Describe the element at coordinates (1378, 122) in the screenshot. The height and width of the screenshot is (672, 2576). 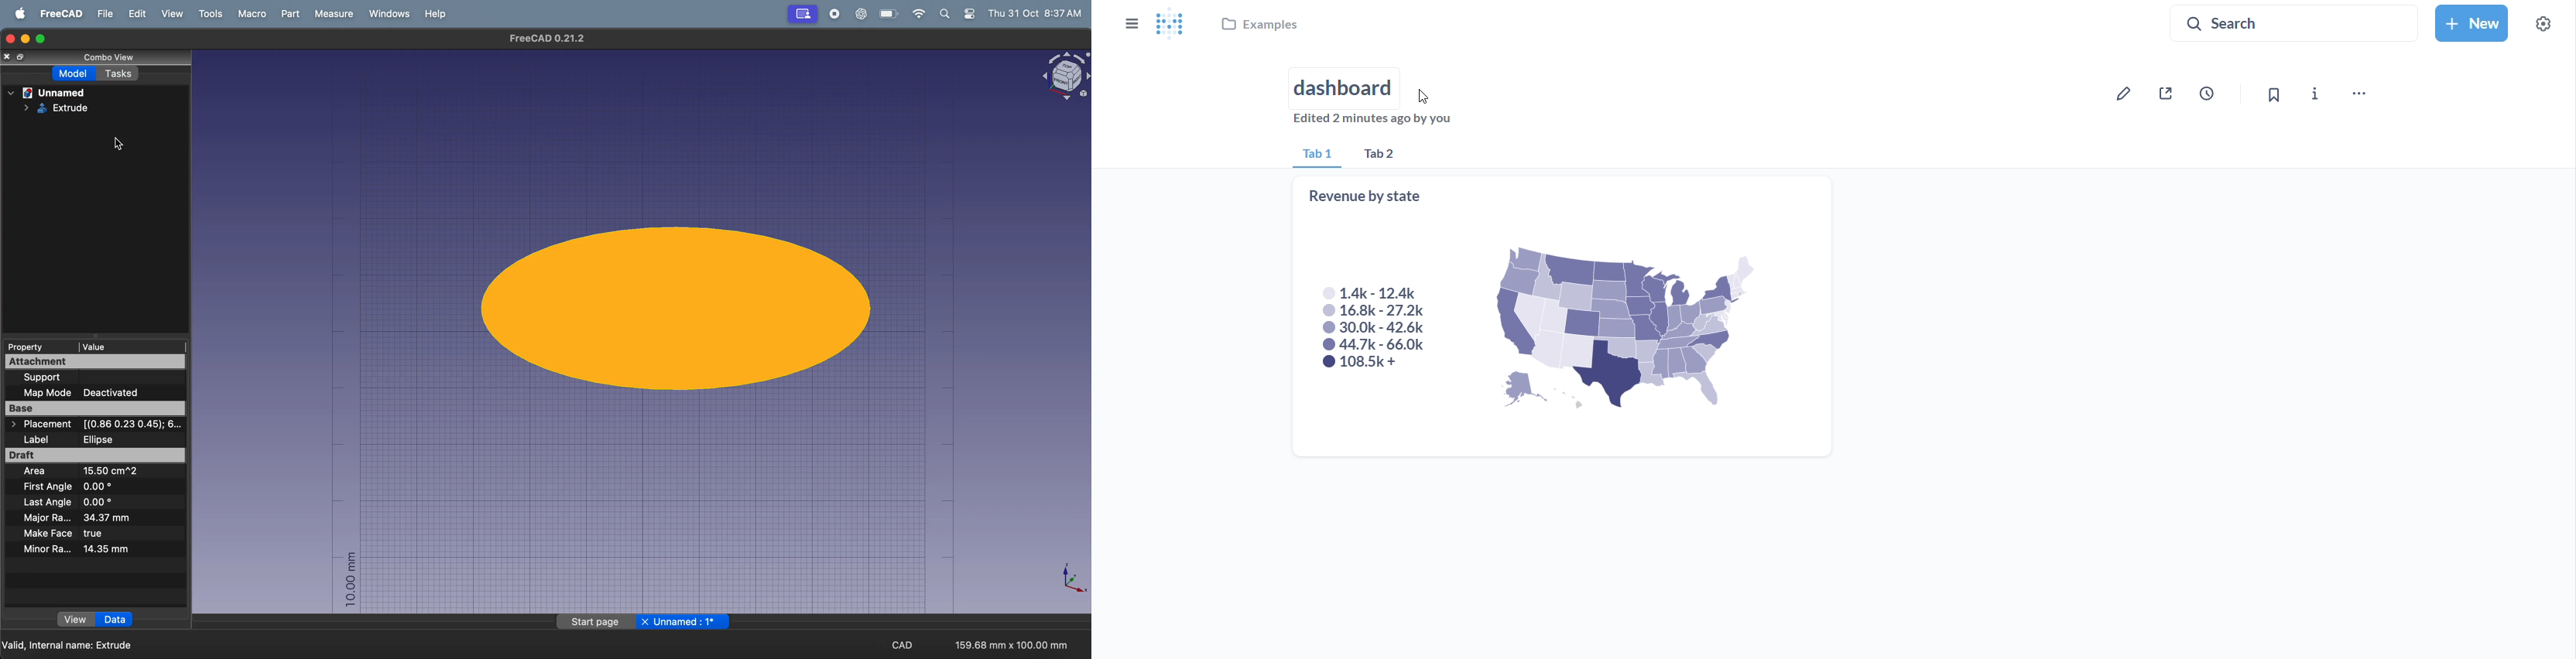
I see `edited 2 minutes by you` at that location.